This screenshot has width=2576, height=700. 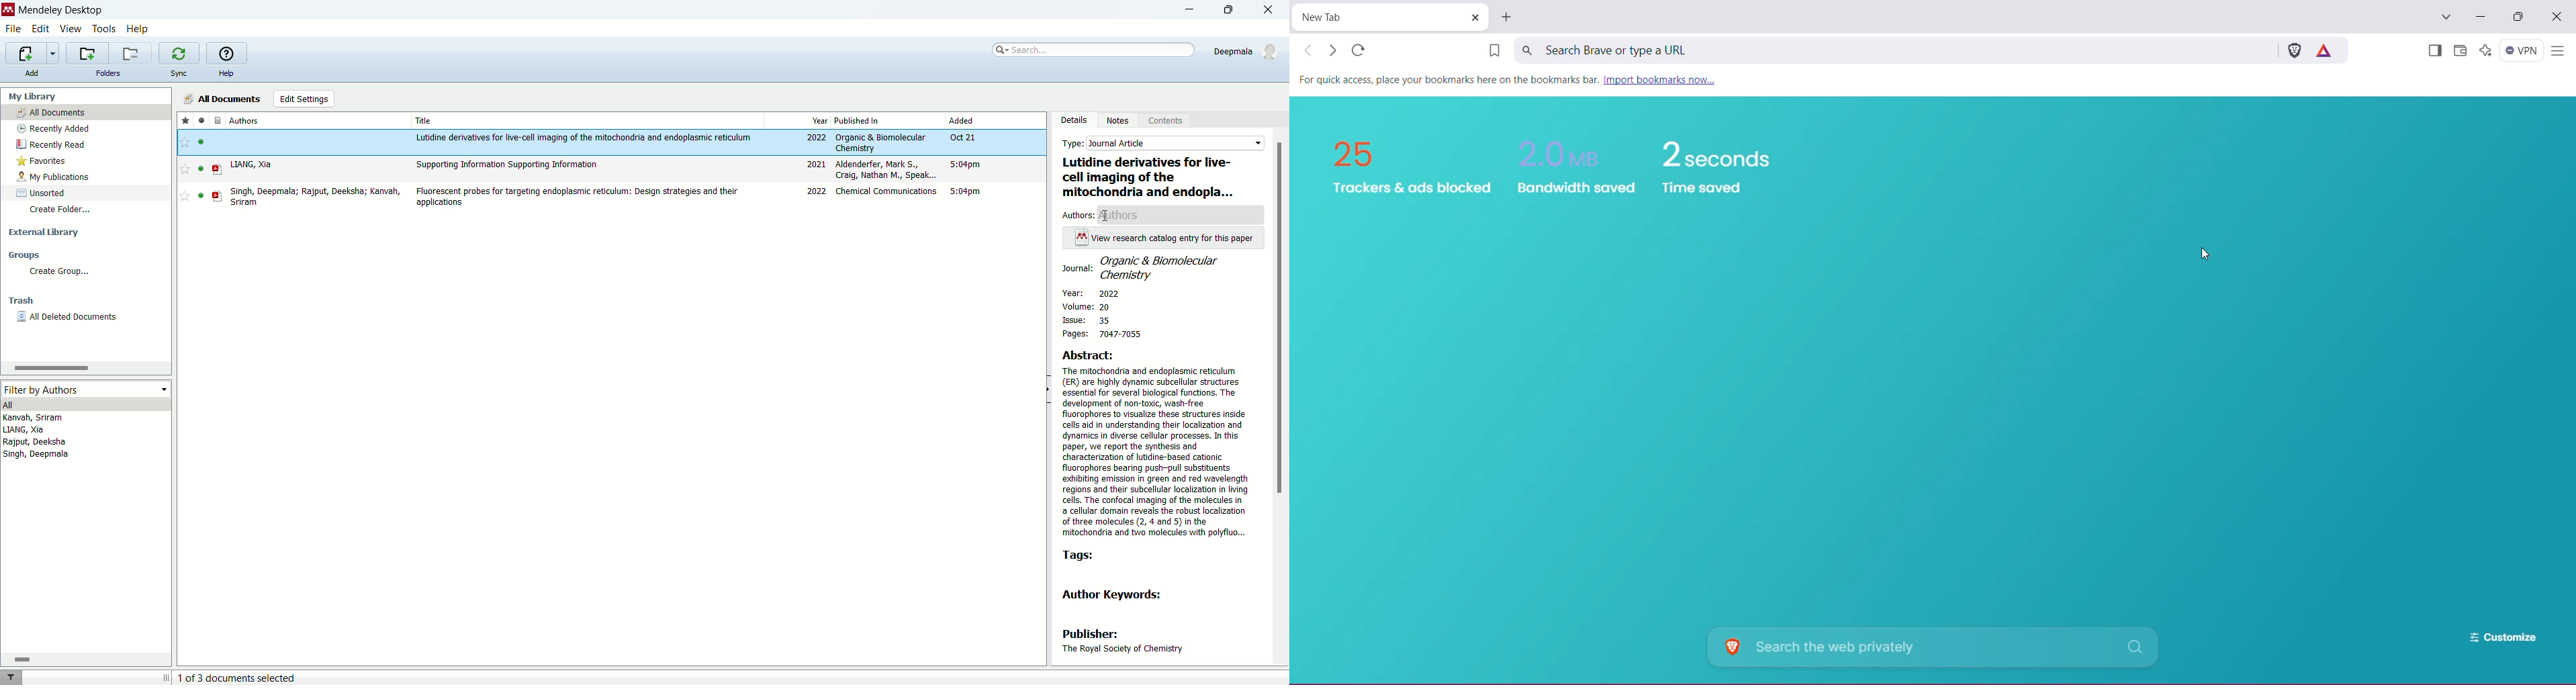 I want to click on create folder, so click(x=62, y=211).